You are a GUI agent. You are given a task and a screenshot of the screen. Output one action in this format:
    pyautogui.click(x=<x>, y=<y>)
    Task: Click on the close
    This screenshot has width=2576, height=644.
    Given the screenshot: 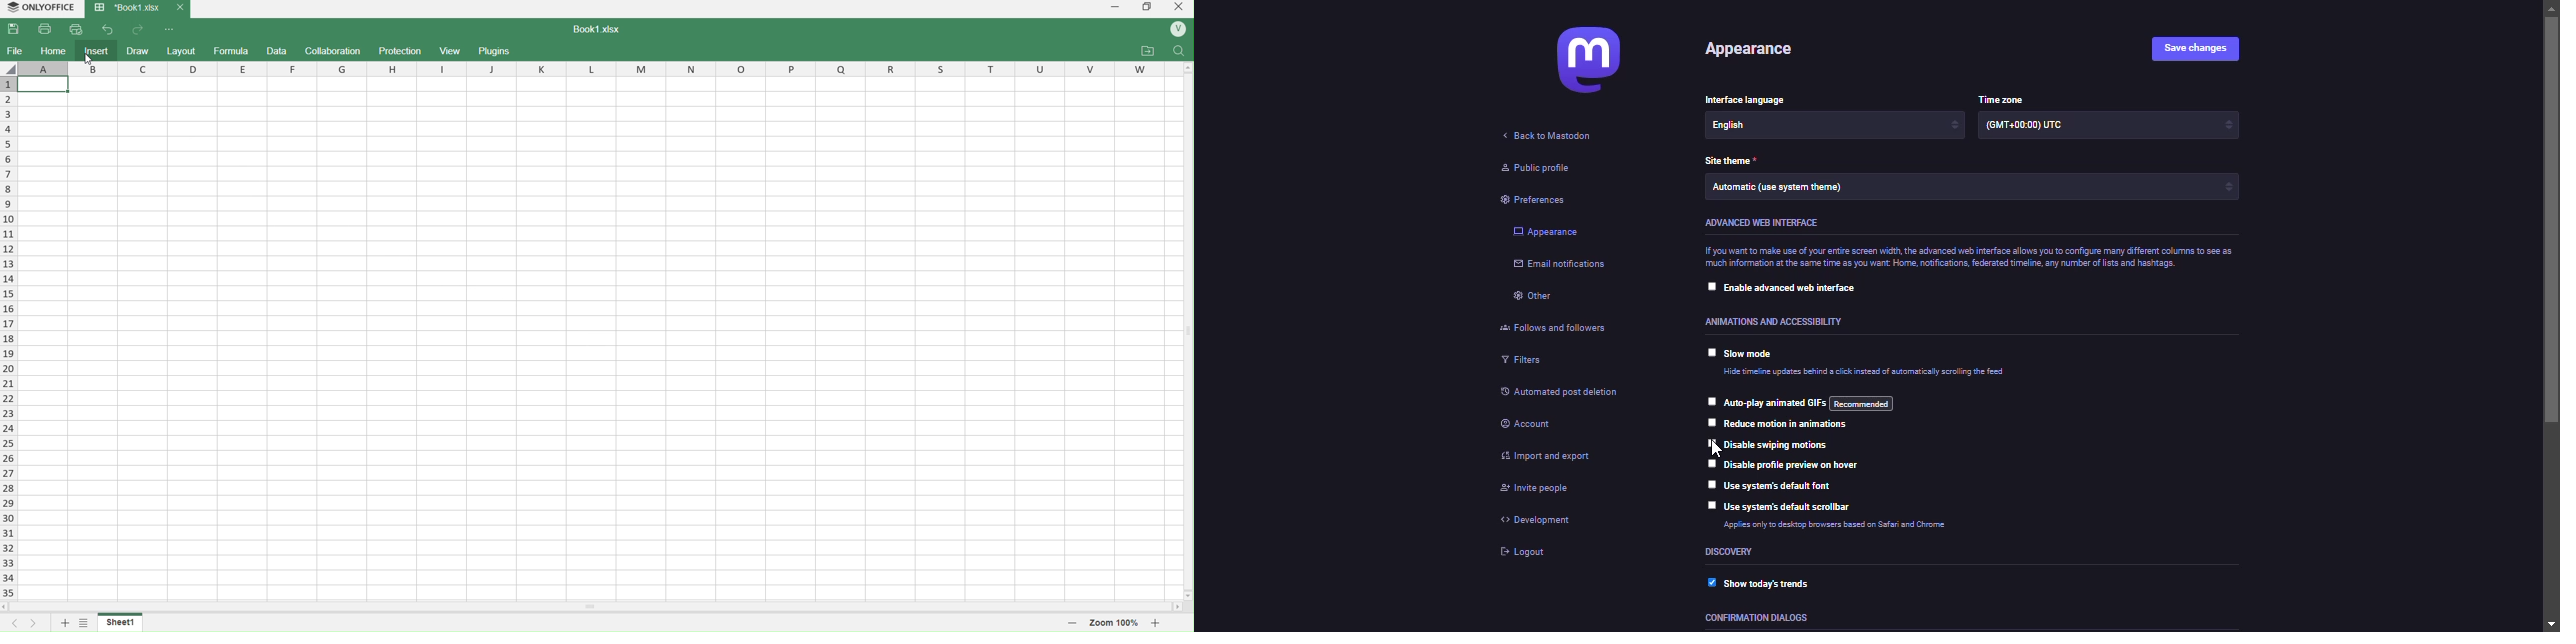 What is the action you would take?
    pyautogui.click(x=1177, y=9)
    